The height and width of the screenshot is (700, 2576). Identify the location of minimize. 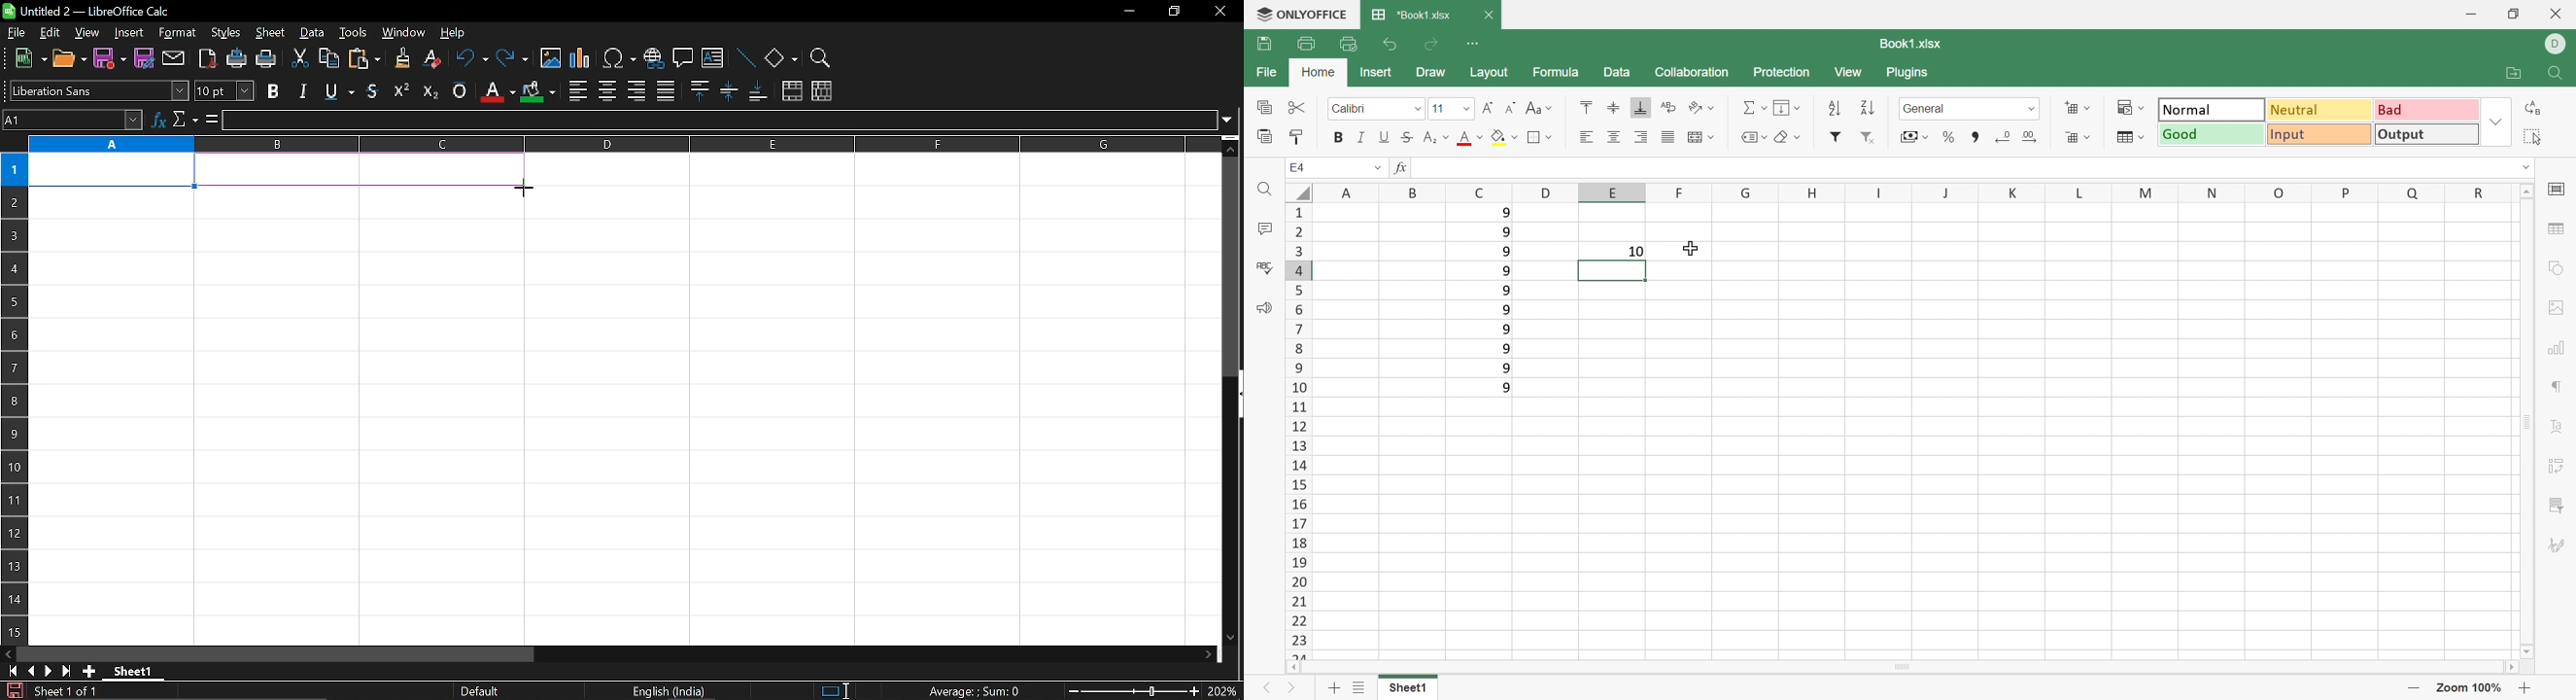
(1129, 10).